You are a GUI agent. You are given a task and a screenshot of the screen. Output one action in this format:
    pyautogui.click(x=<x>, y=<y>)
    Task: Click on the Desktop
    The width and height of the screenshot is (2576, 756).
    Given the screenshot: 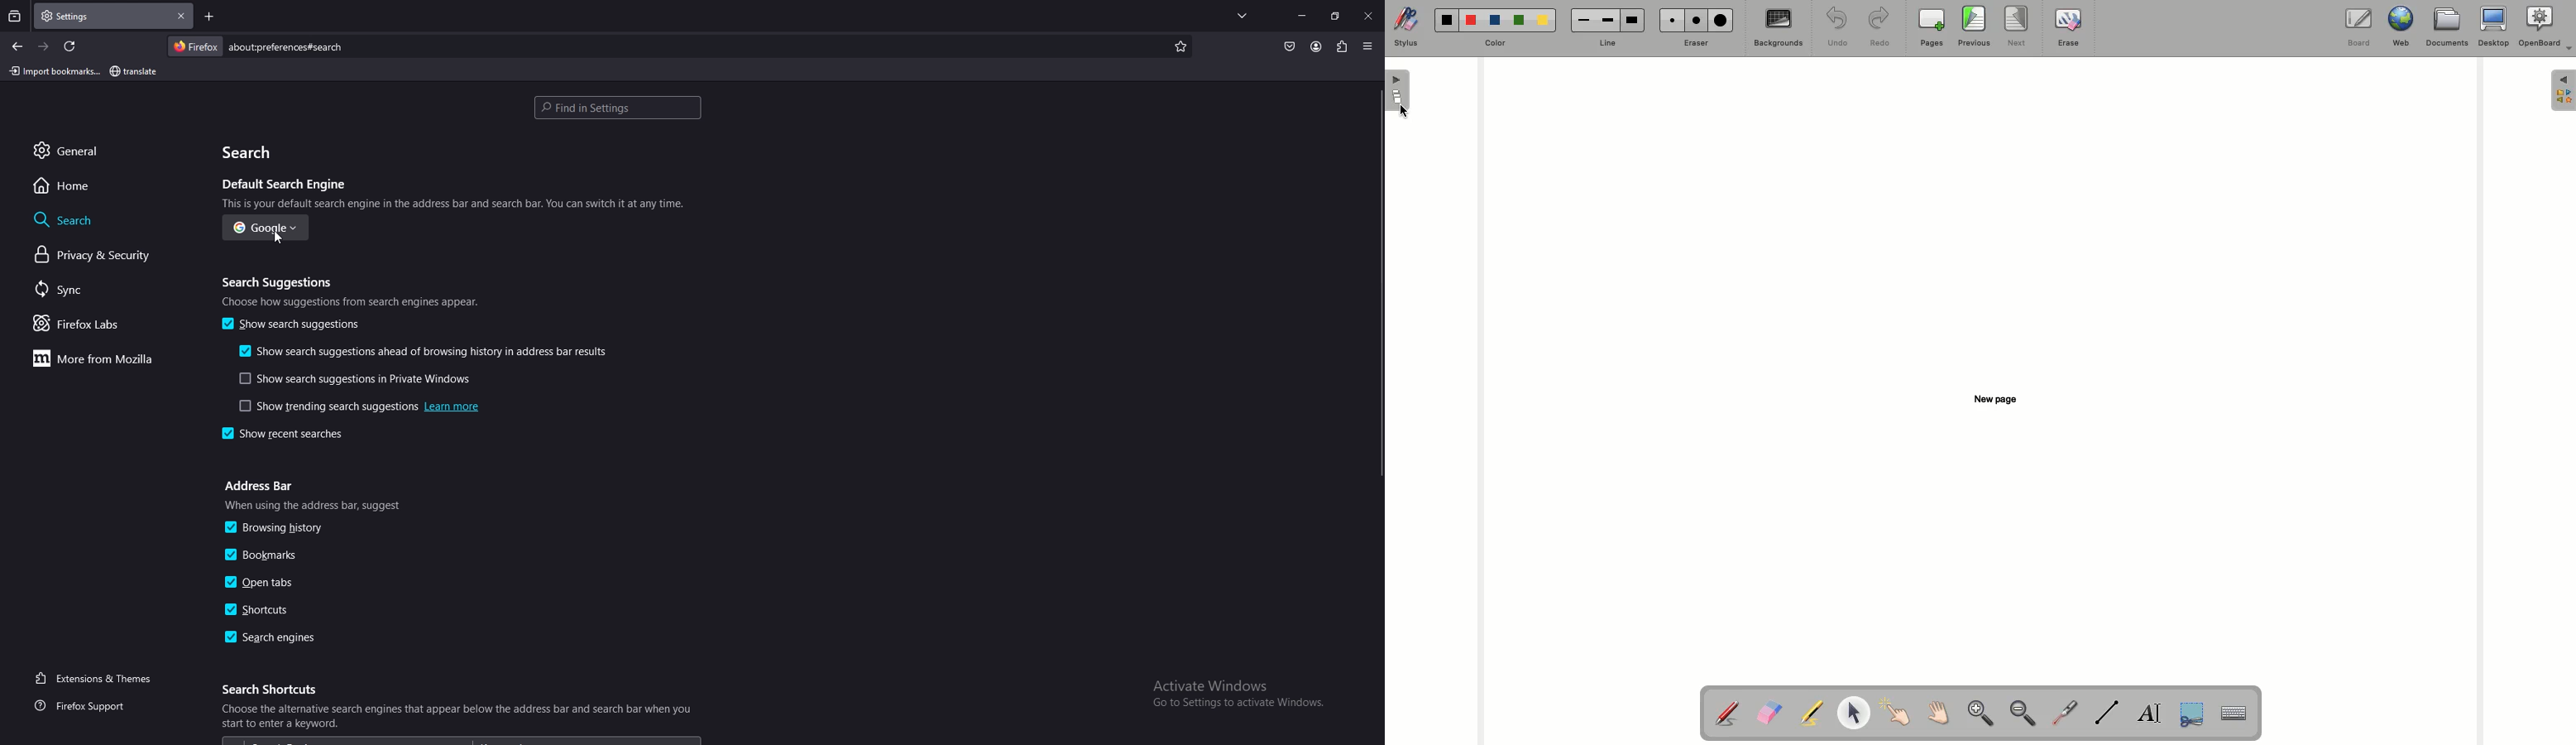 What is the action you would take?
    pyautogui.click(x=2494, y=26)
    